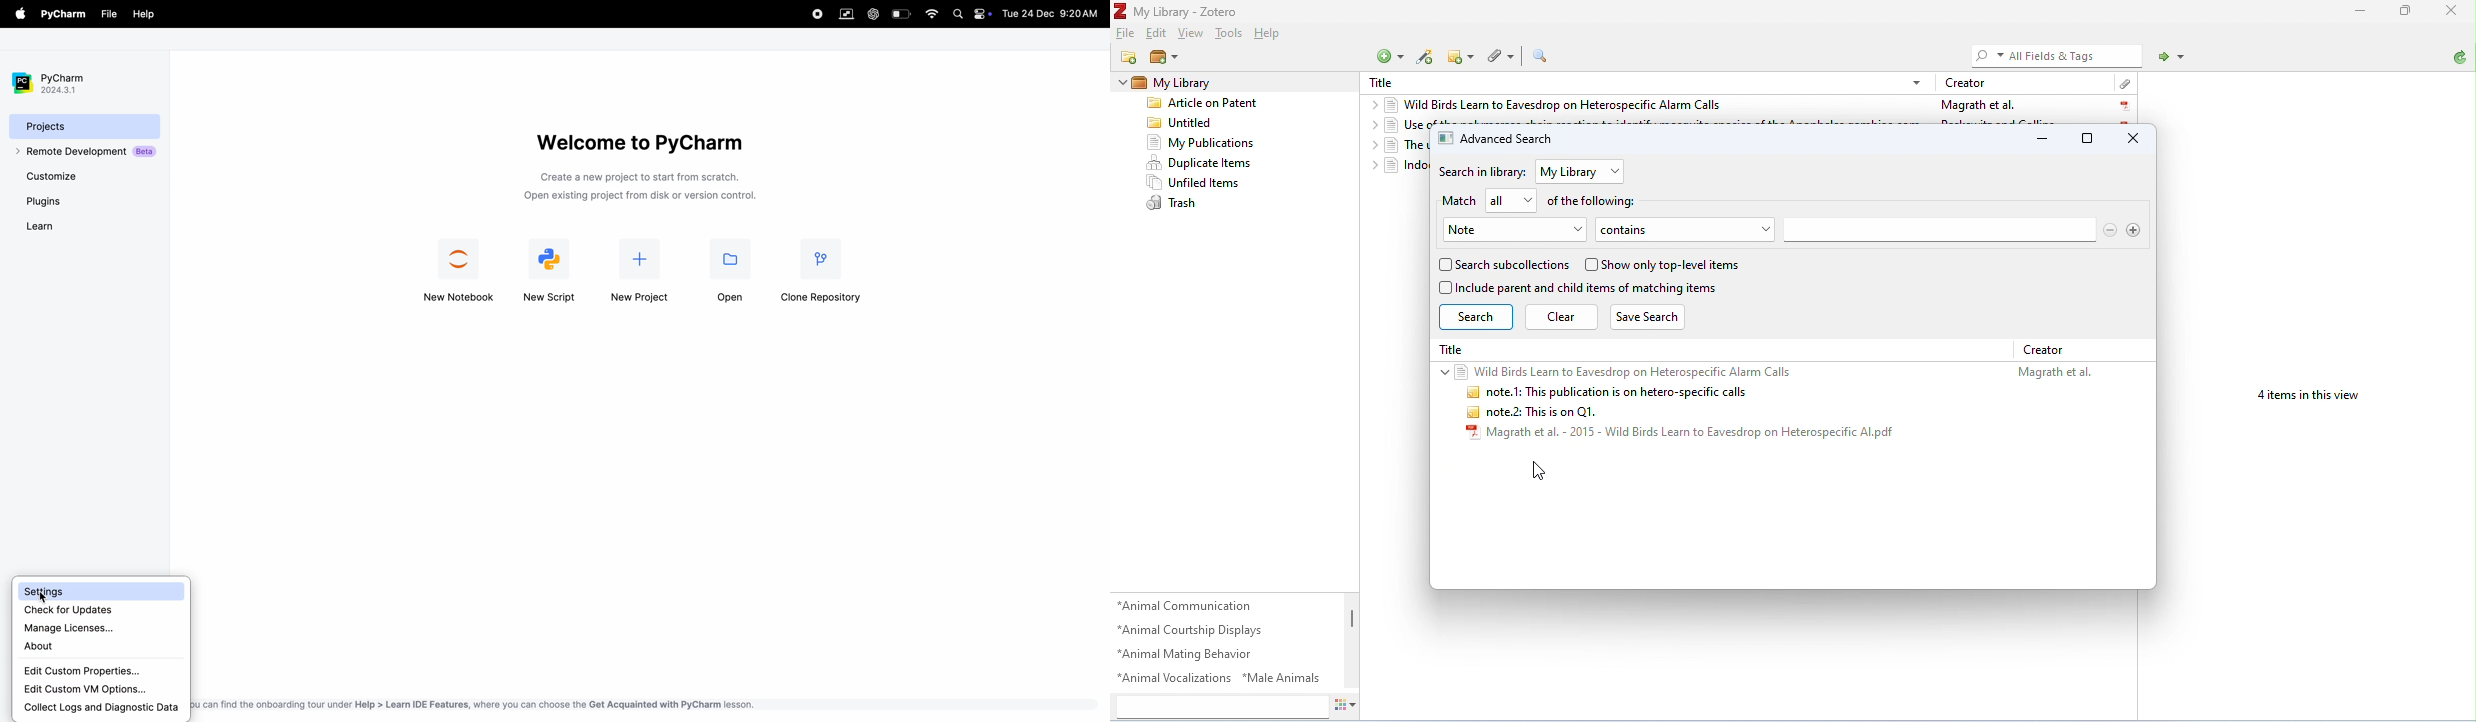 The height and width of the screenshot is (728, 2492). What do you see at coordinates (1178, 84) in the screenshot?
I see `my library` at bounding box center [1178, 84].